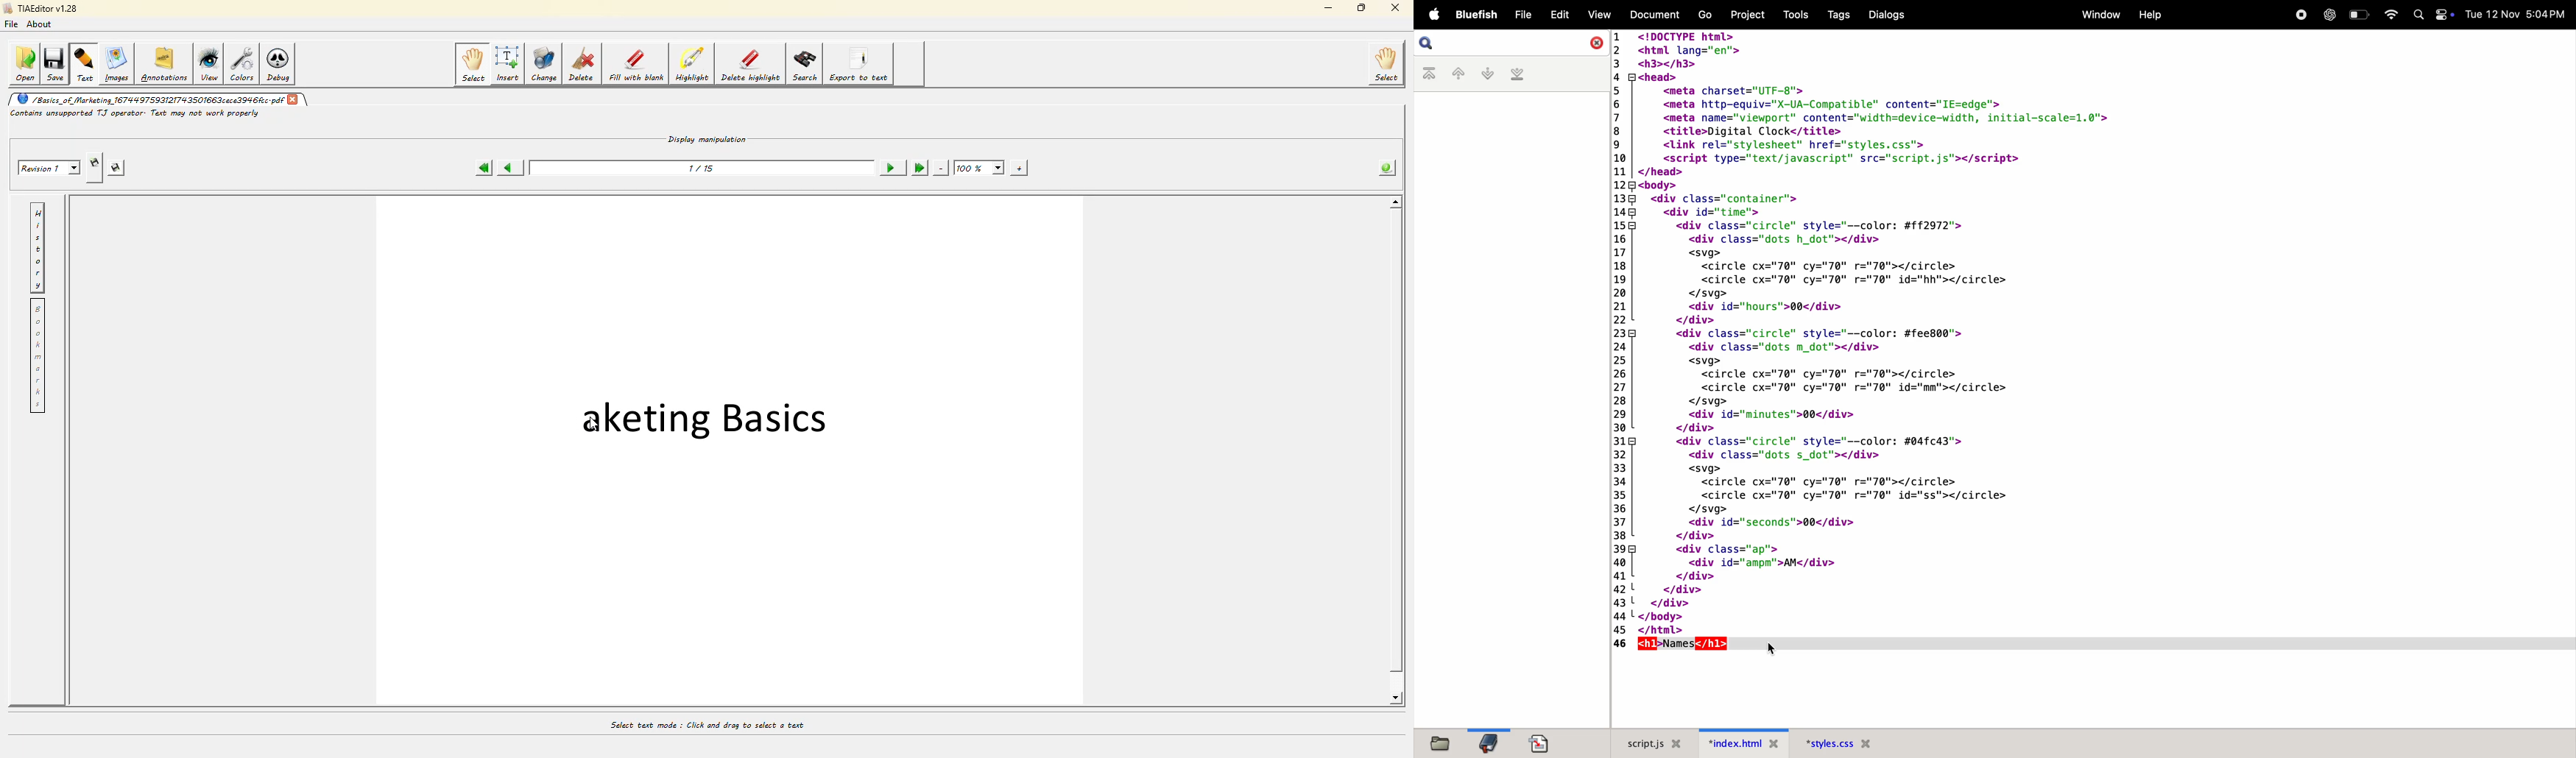  What do you see at coordinates (2095, 13) in the screenshot?
I see `window` at bounding box center [2095, 13].